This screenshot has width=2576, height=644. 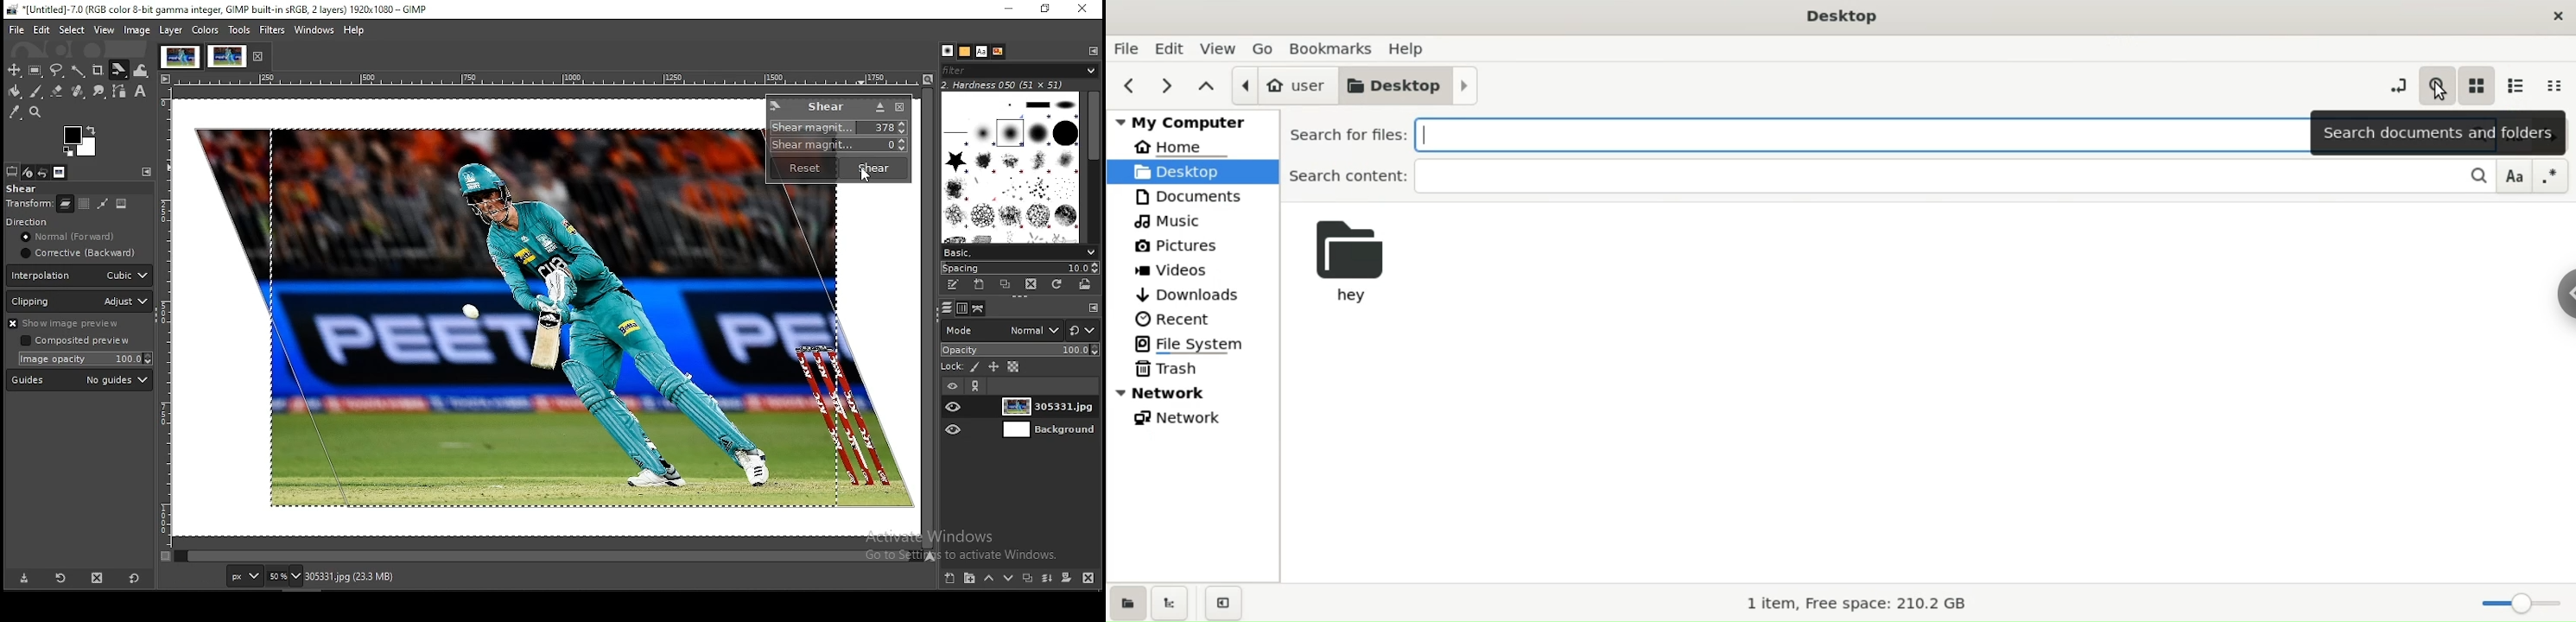 I want to click on edit this brush, so click(x=954, y=285).